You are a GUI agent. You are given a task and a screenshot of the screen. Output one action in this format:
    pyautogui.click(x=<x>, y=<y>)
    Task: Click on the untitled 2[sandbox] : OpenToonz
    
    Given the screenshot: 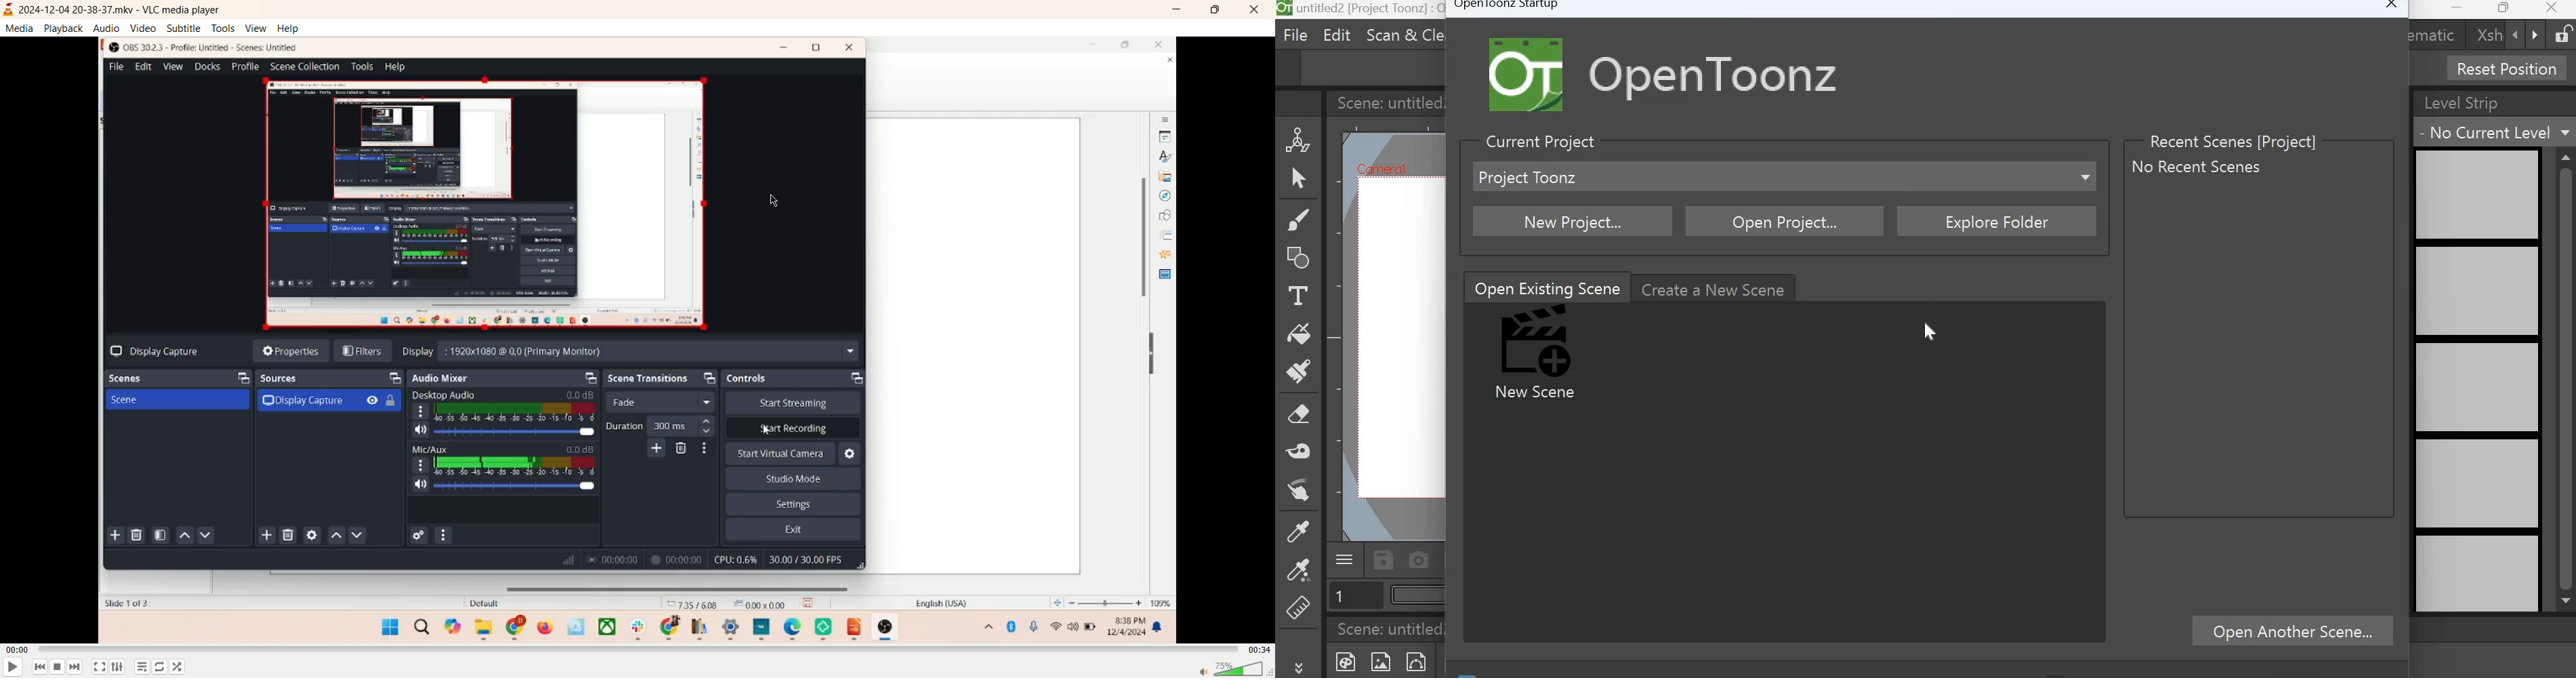 What is the action you would take?
    pyautogui.click(x=1361, y=10)
    